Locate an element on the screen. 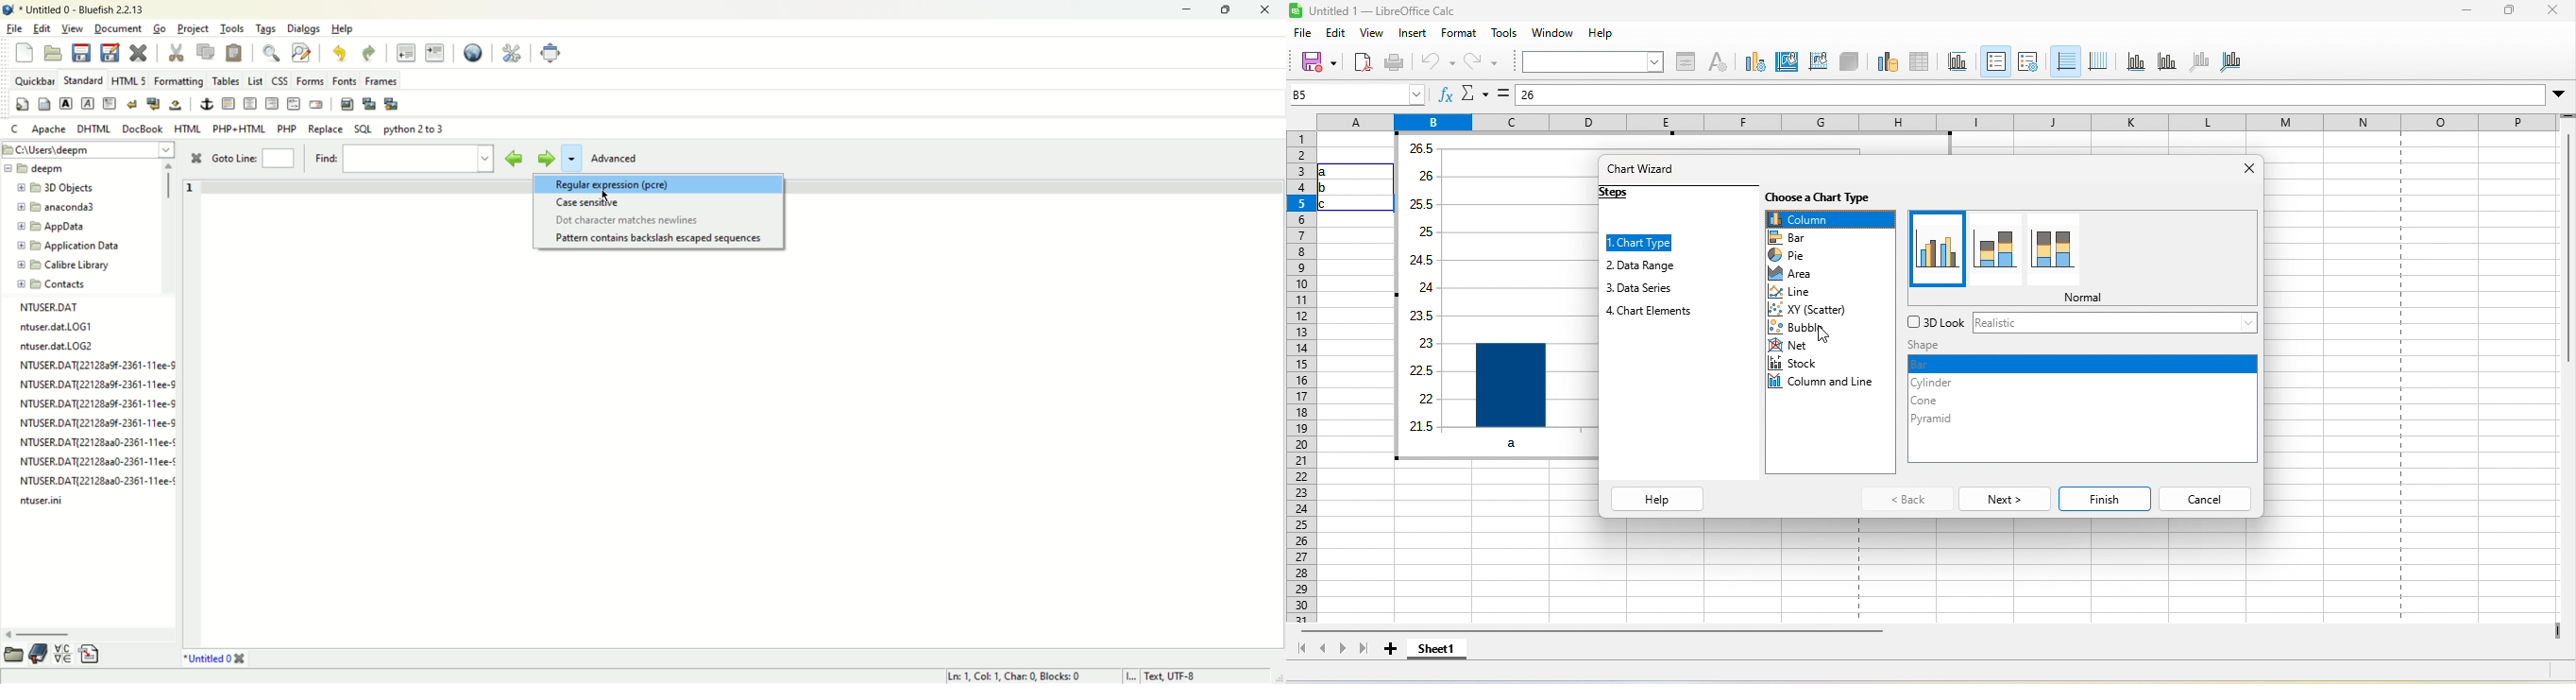 The width and height of the screenshot is (2576, 700). minimize is located at coordinates (2461, 12).